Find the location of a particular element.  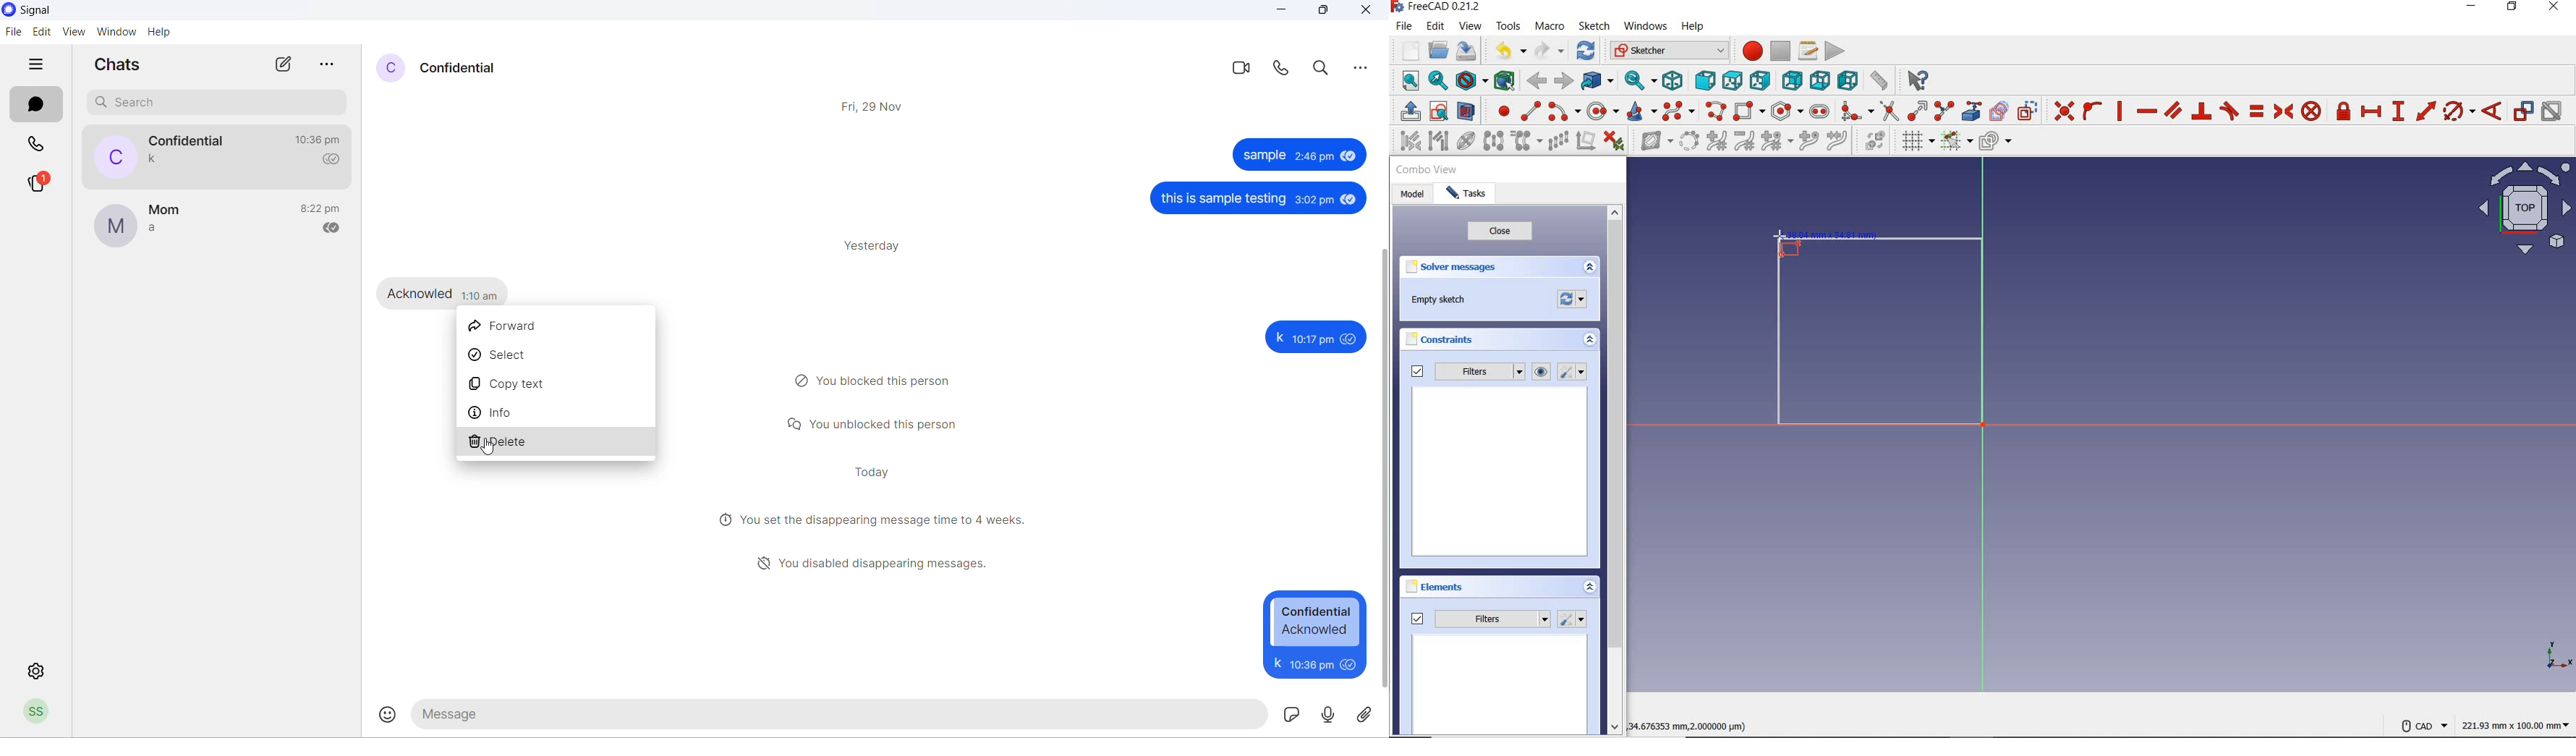

create B-Spline is located at coordinates (1680, 112).